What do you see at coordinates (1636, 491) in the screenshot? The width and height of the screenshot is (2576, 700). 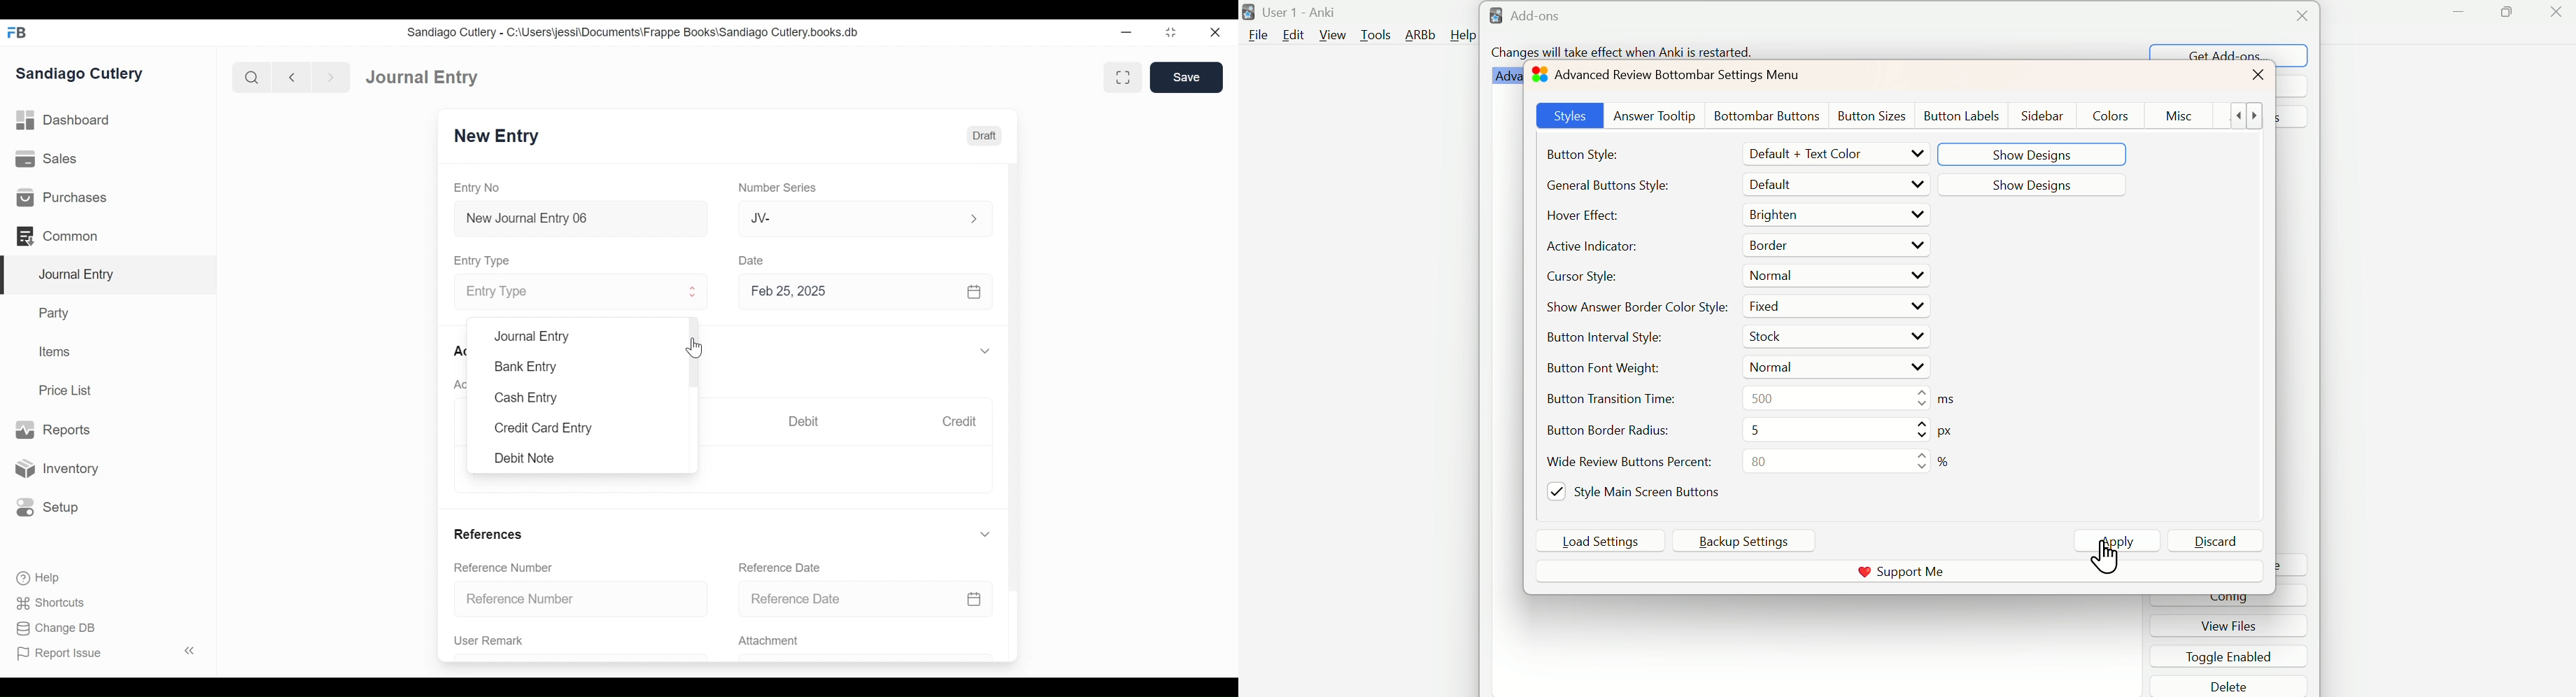 I see `Style Main Screen Buttons` at bounding box center [1636, 491].